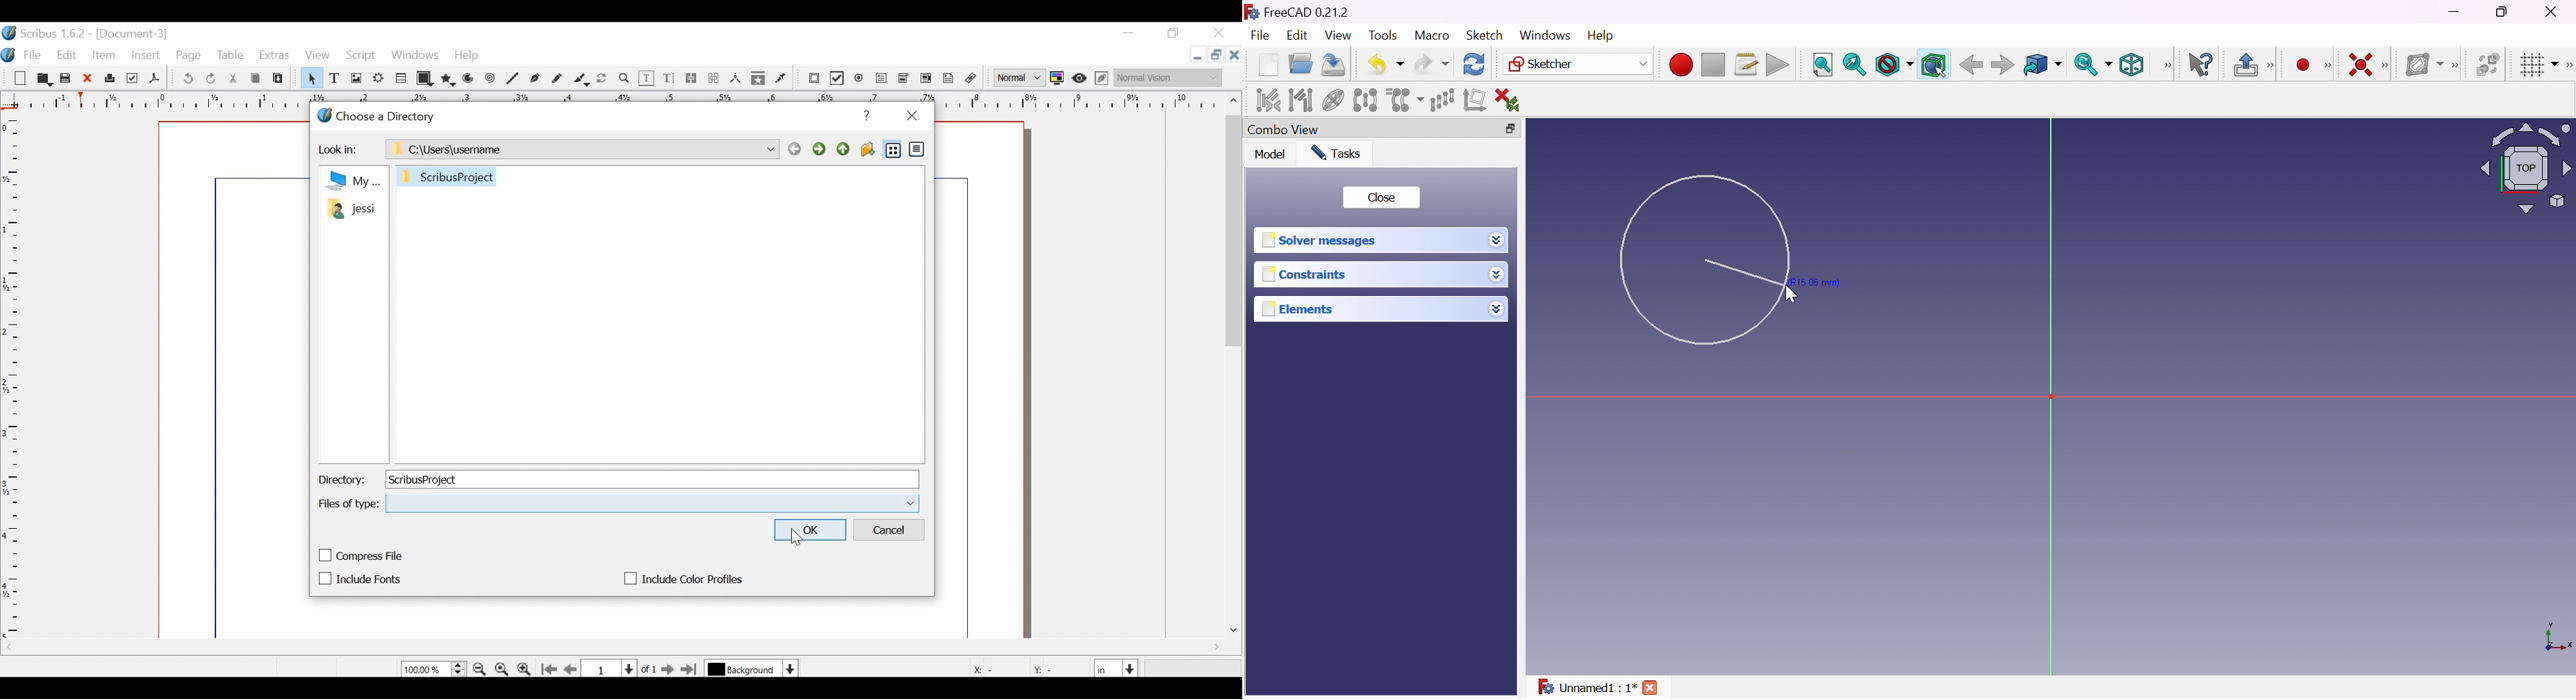 The height and width of the screenshot is (700, 2576). What do you see at coordinates (350, 504) in the screenshot?
I see `Files of type` at bounding box center [350, 504].